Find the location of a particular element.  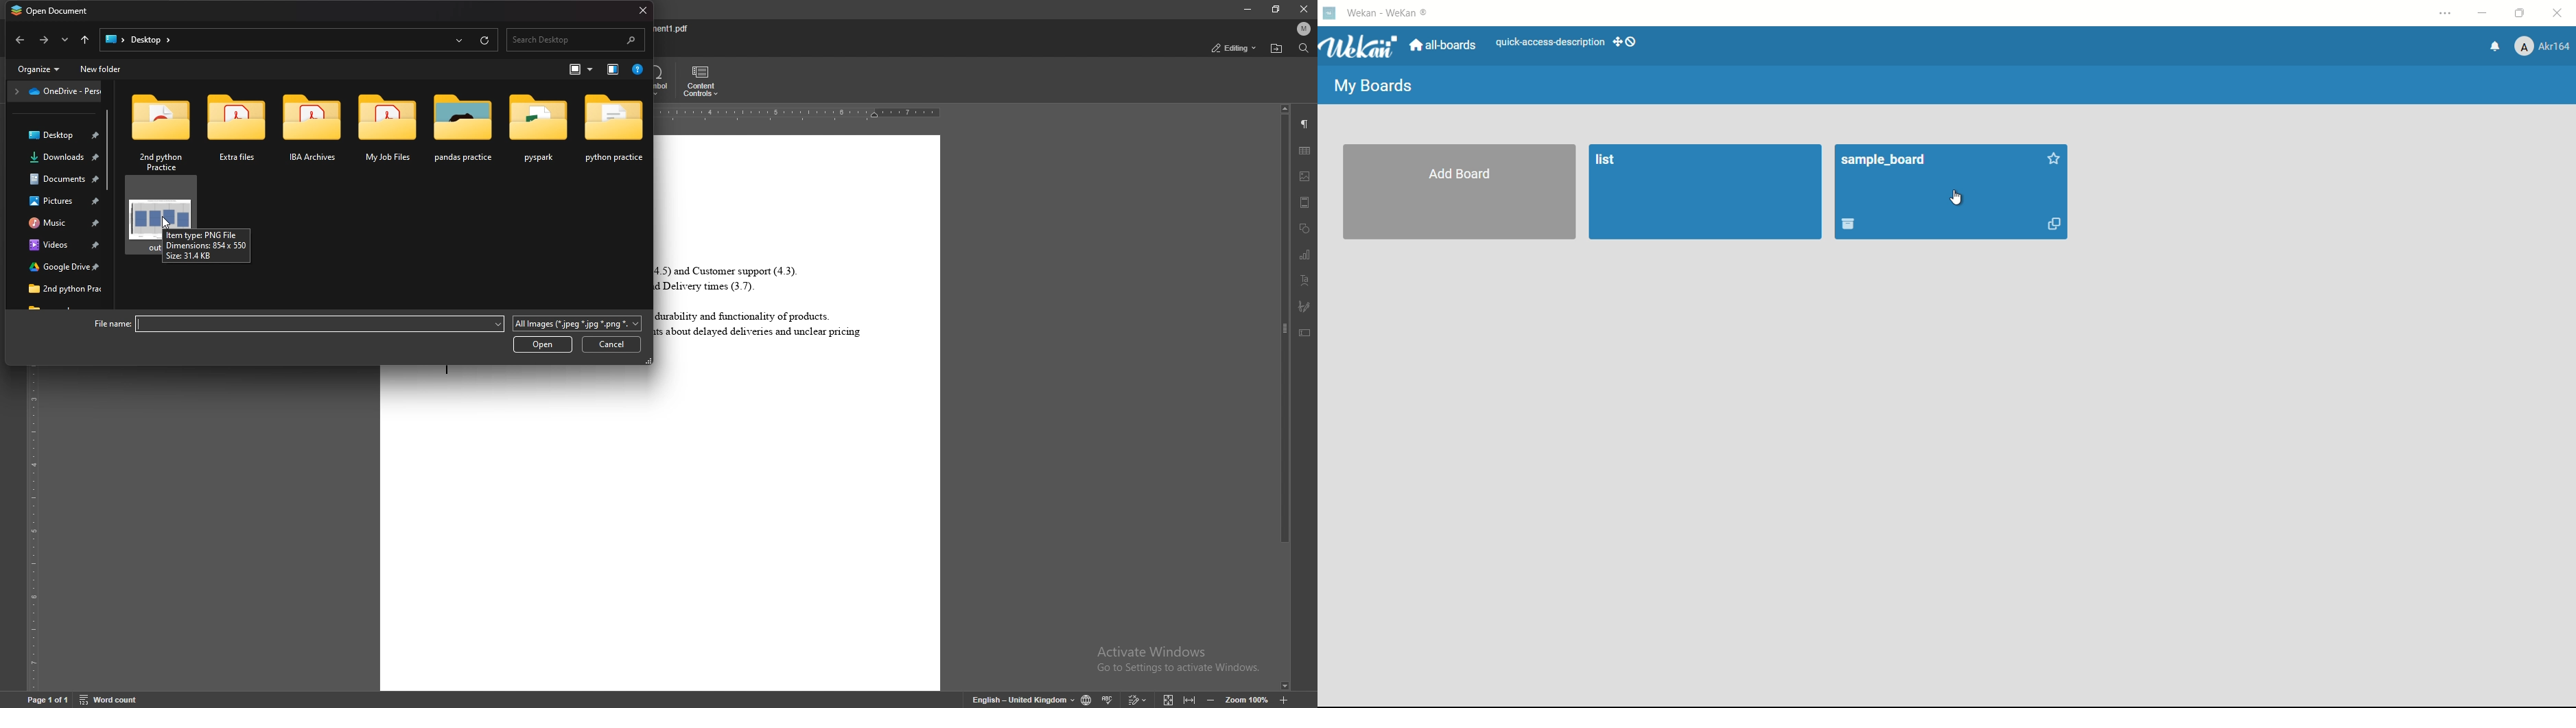

add is located at coordinates (1615, 41).